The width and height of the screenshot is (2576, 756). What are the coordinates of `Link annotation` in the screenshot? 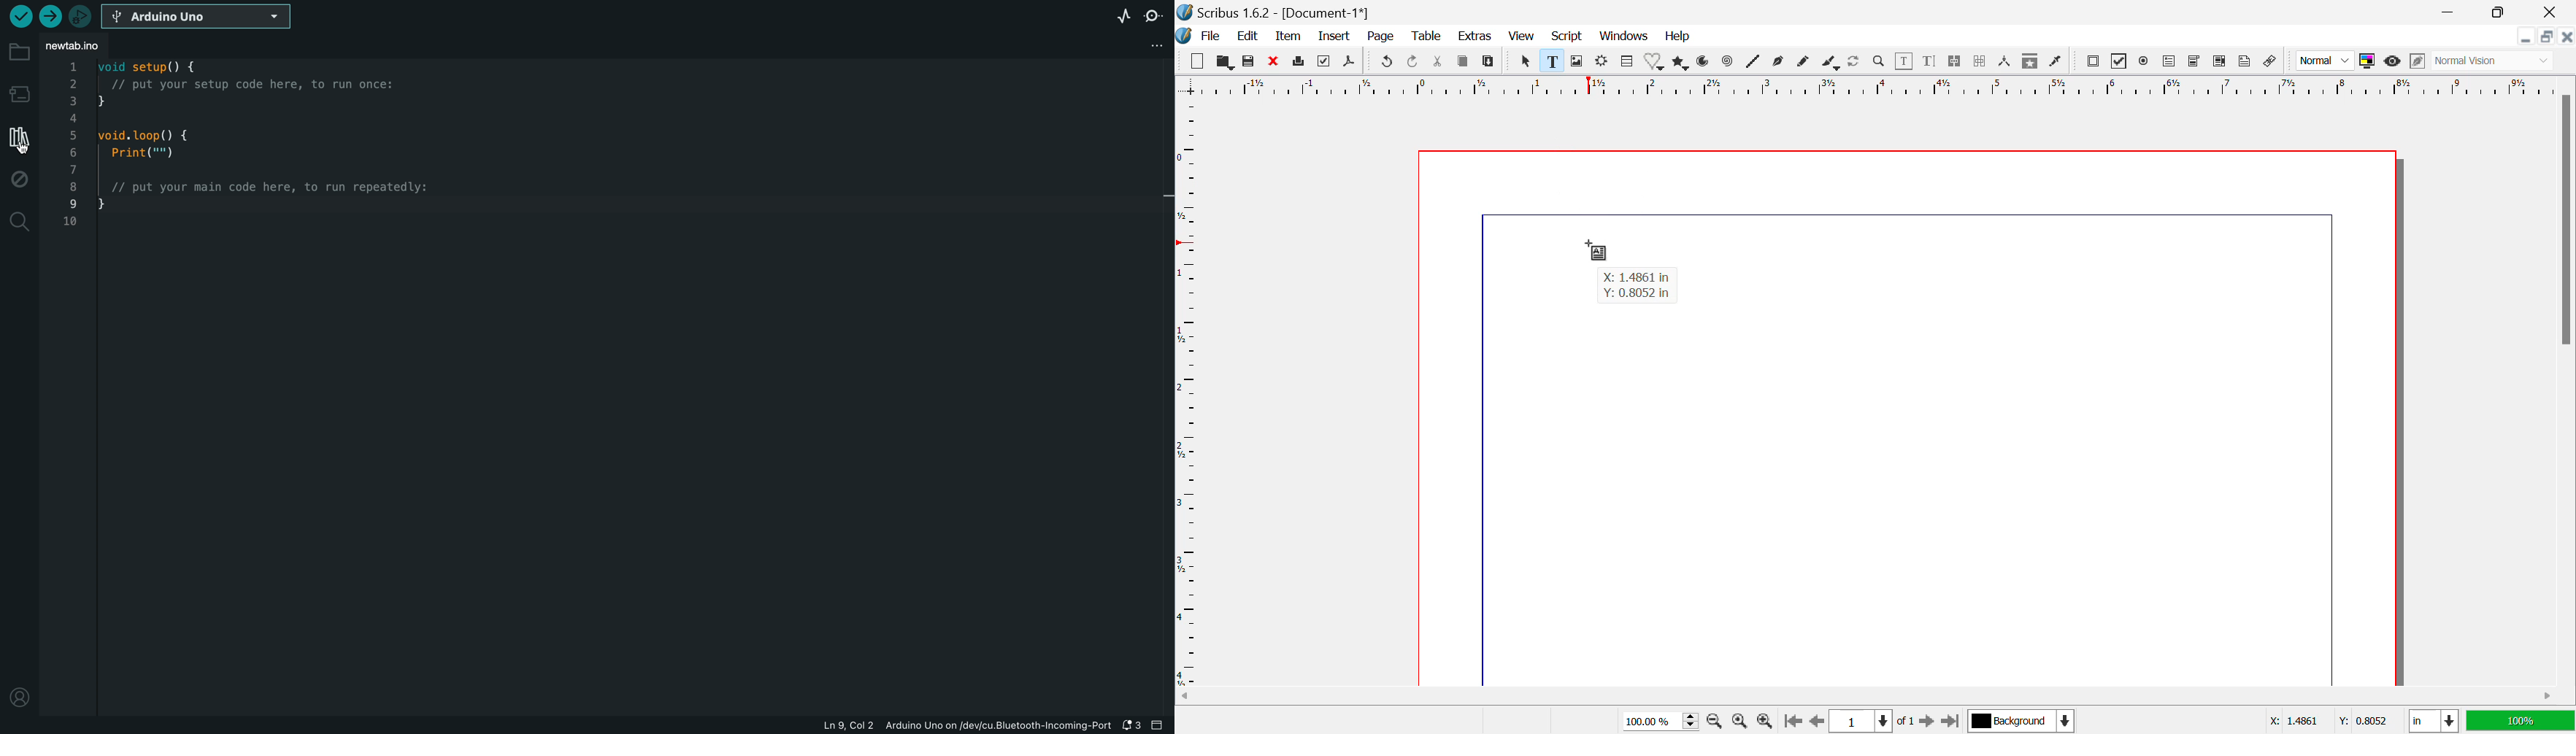 It's located at (2273, 62).